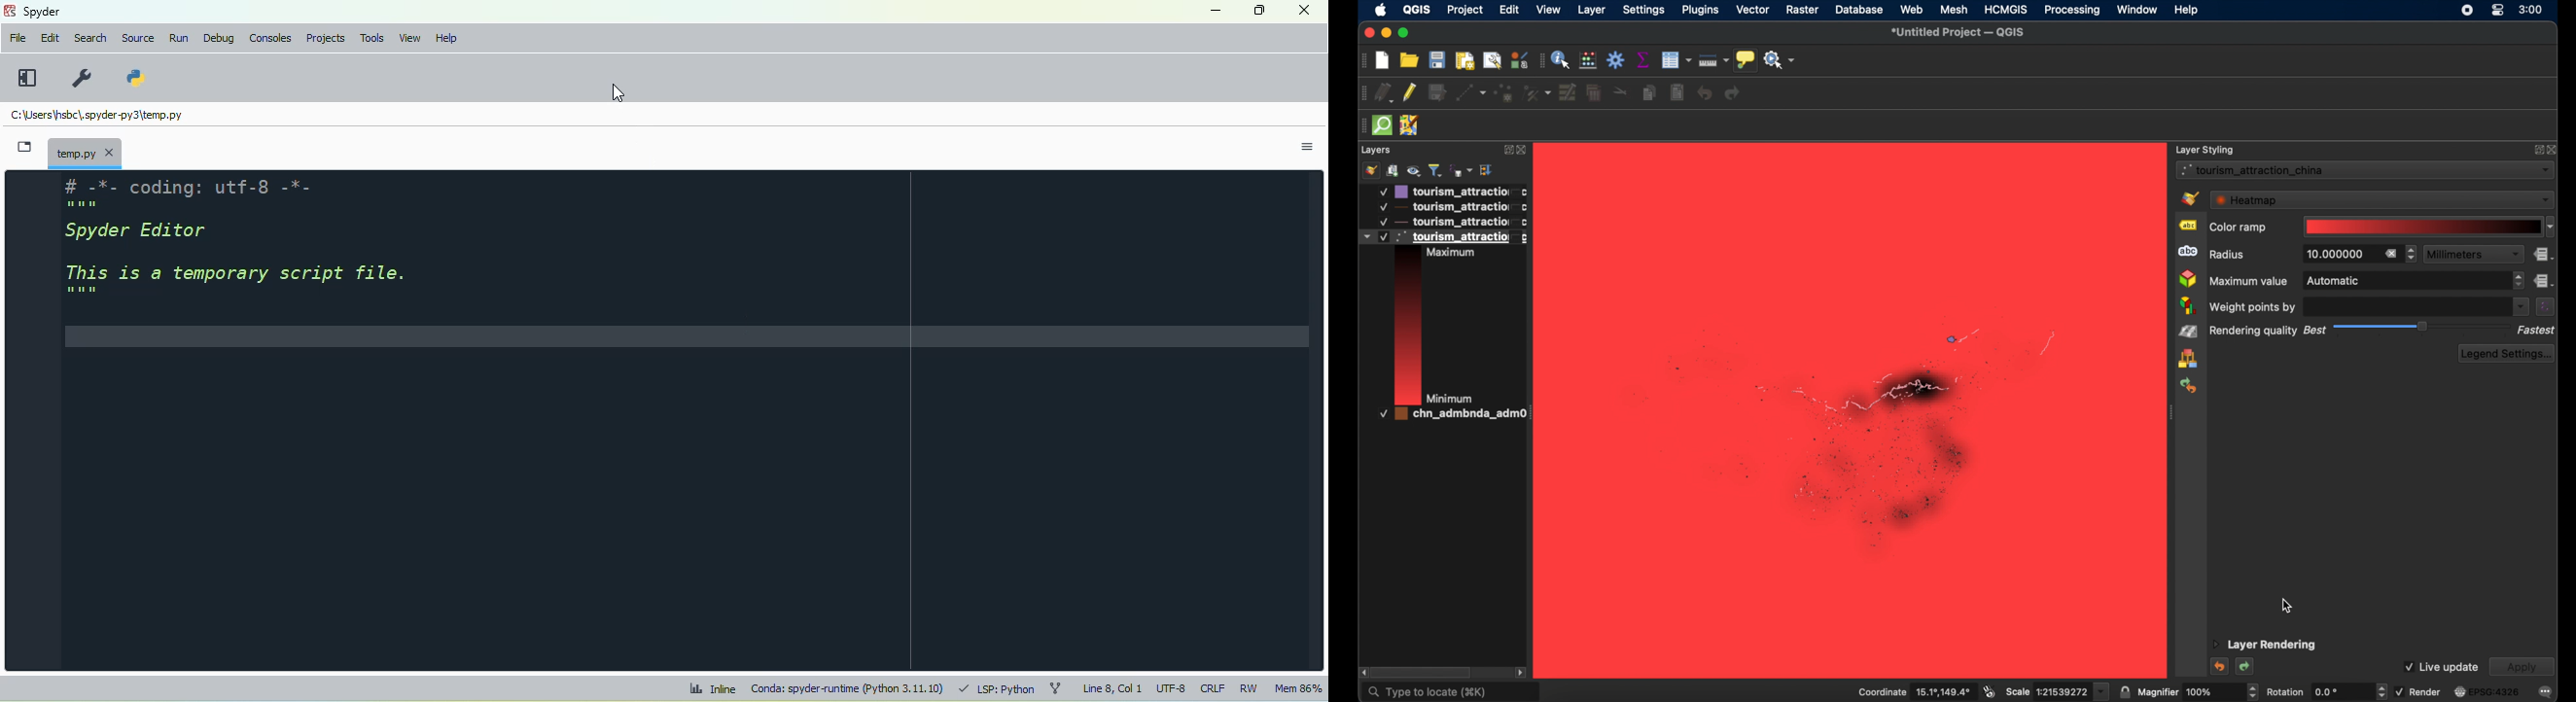 Image resolution: width=2576 pixels, height=728 pixels. Describe the element at coordinates (1677, 60) in the screenshot. I see `open attribute table` at that location.